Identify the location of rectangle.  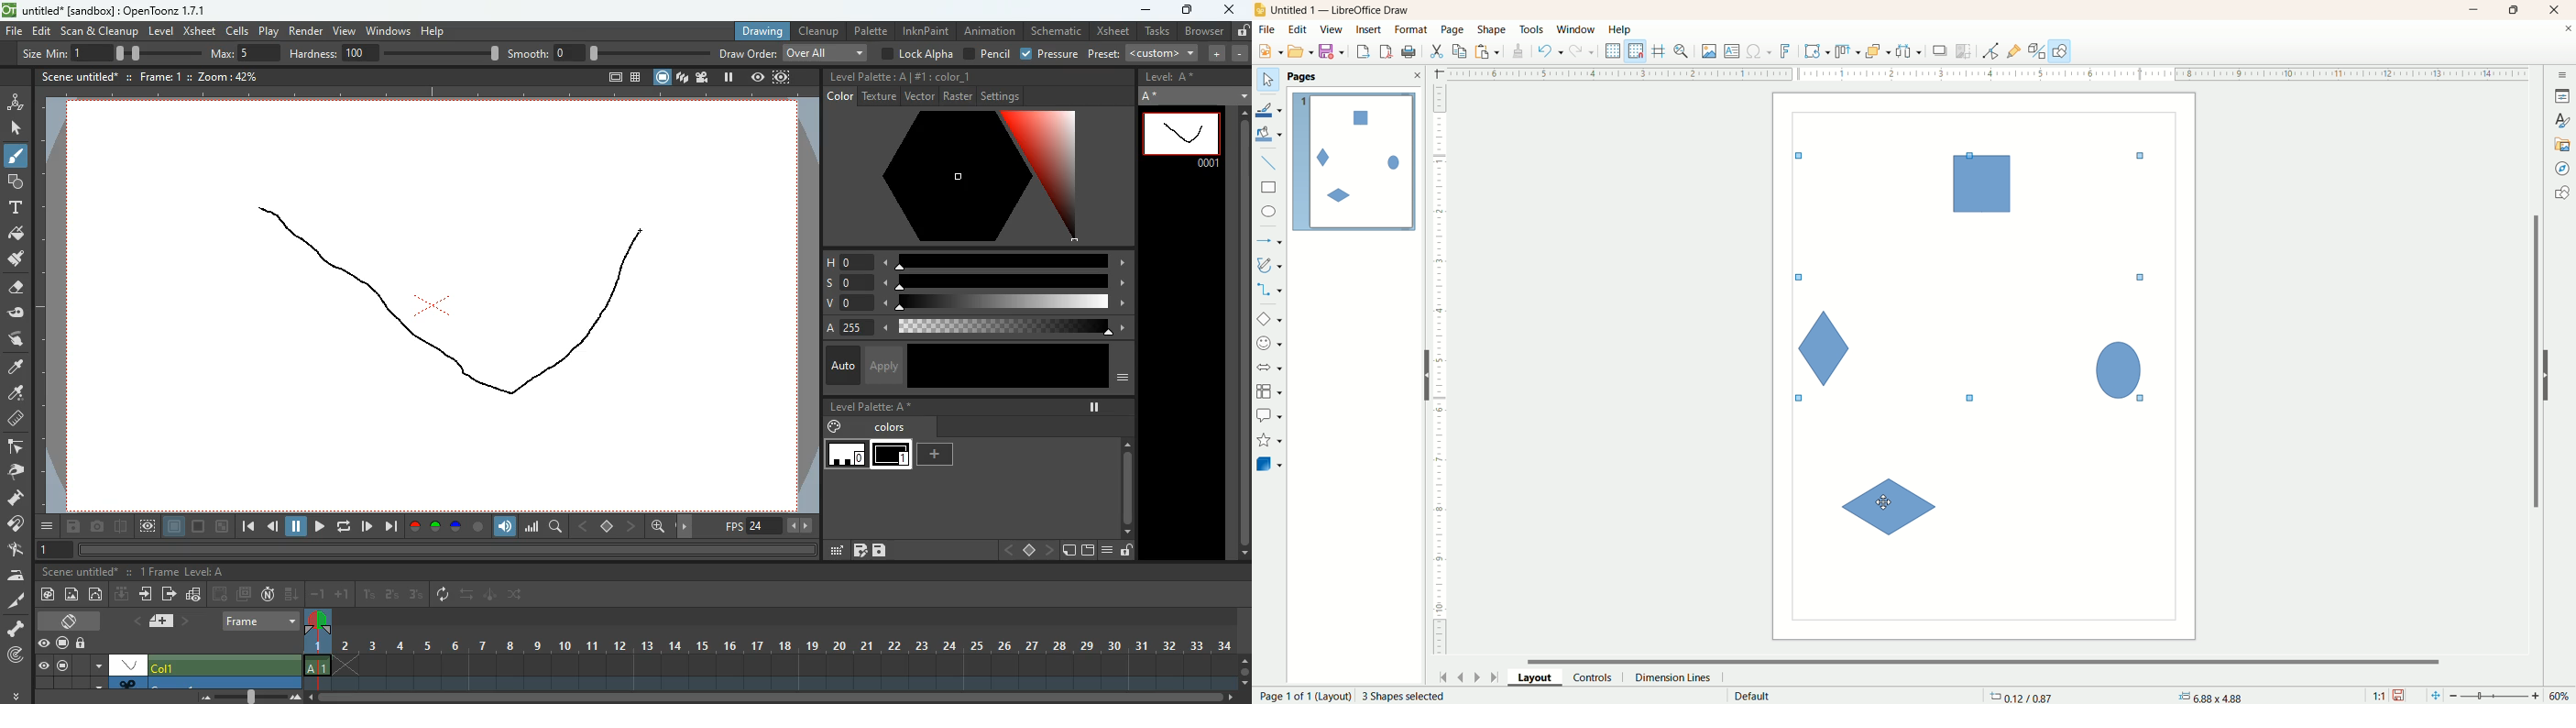
(1270, 188).